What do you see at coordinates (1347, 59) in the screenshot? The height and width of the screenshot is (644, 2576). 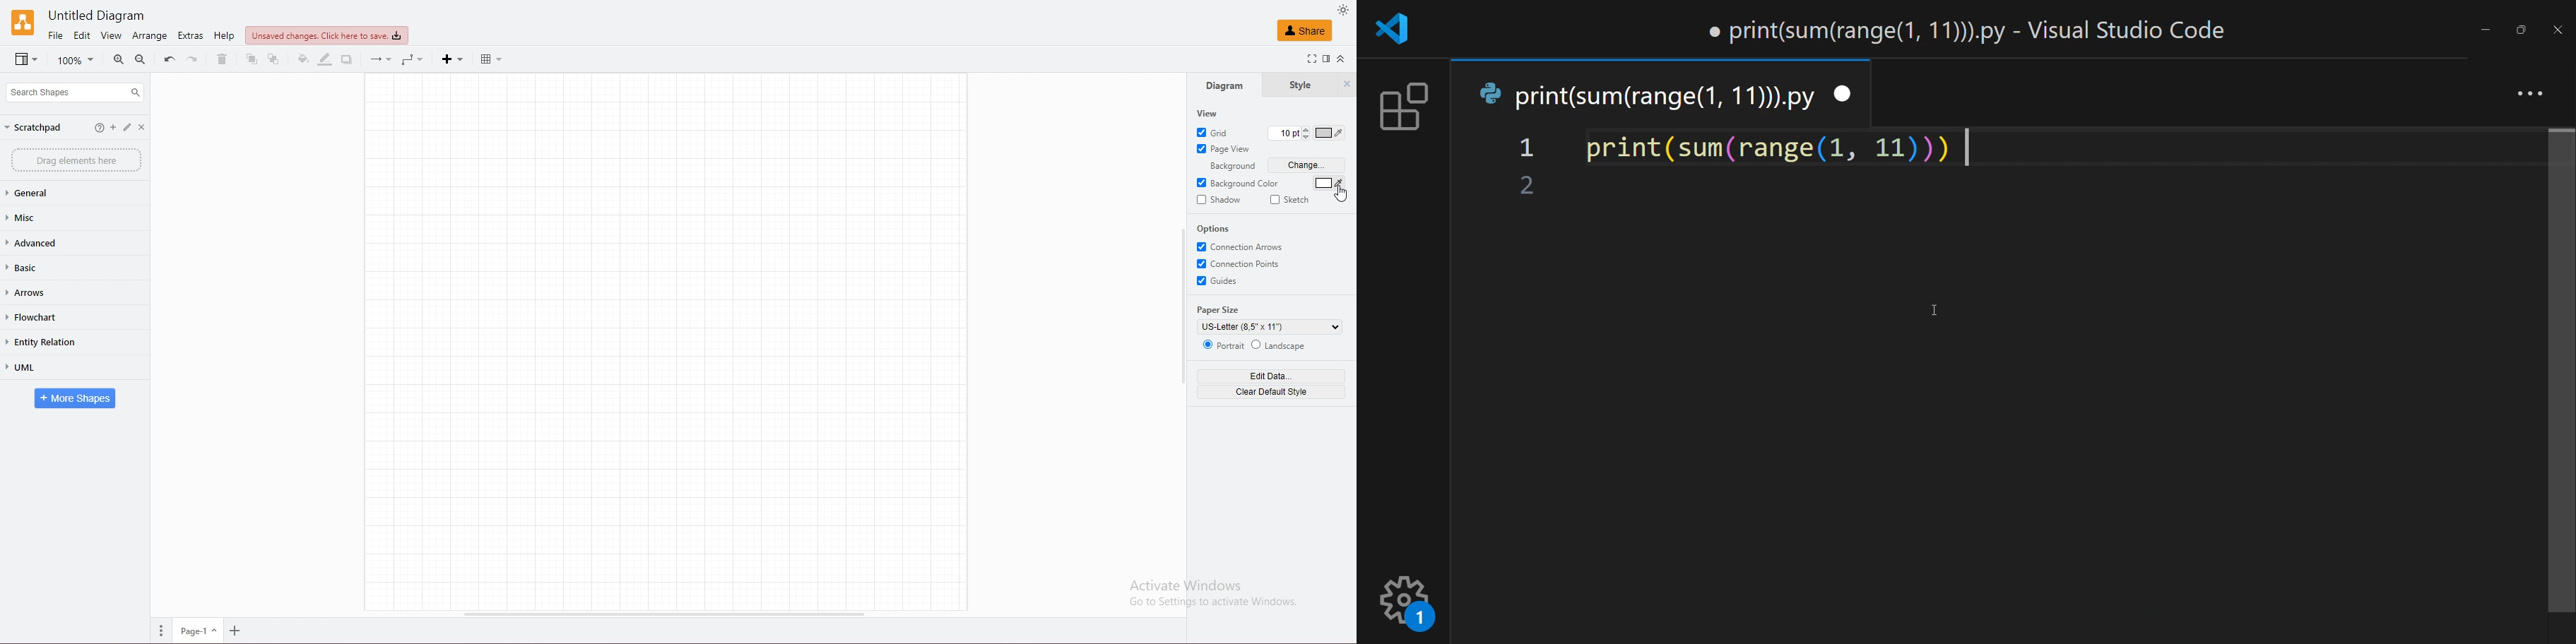 I see `collapse` at bounding box center [1347, 59].